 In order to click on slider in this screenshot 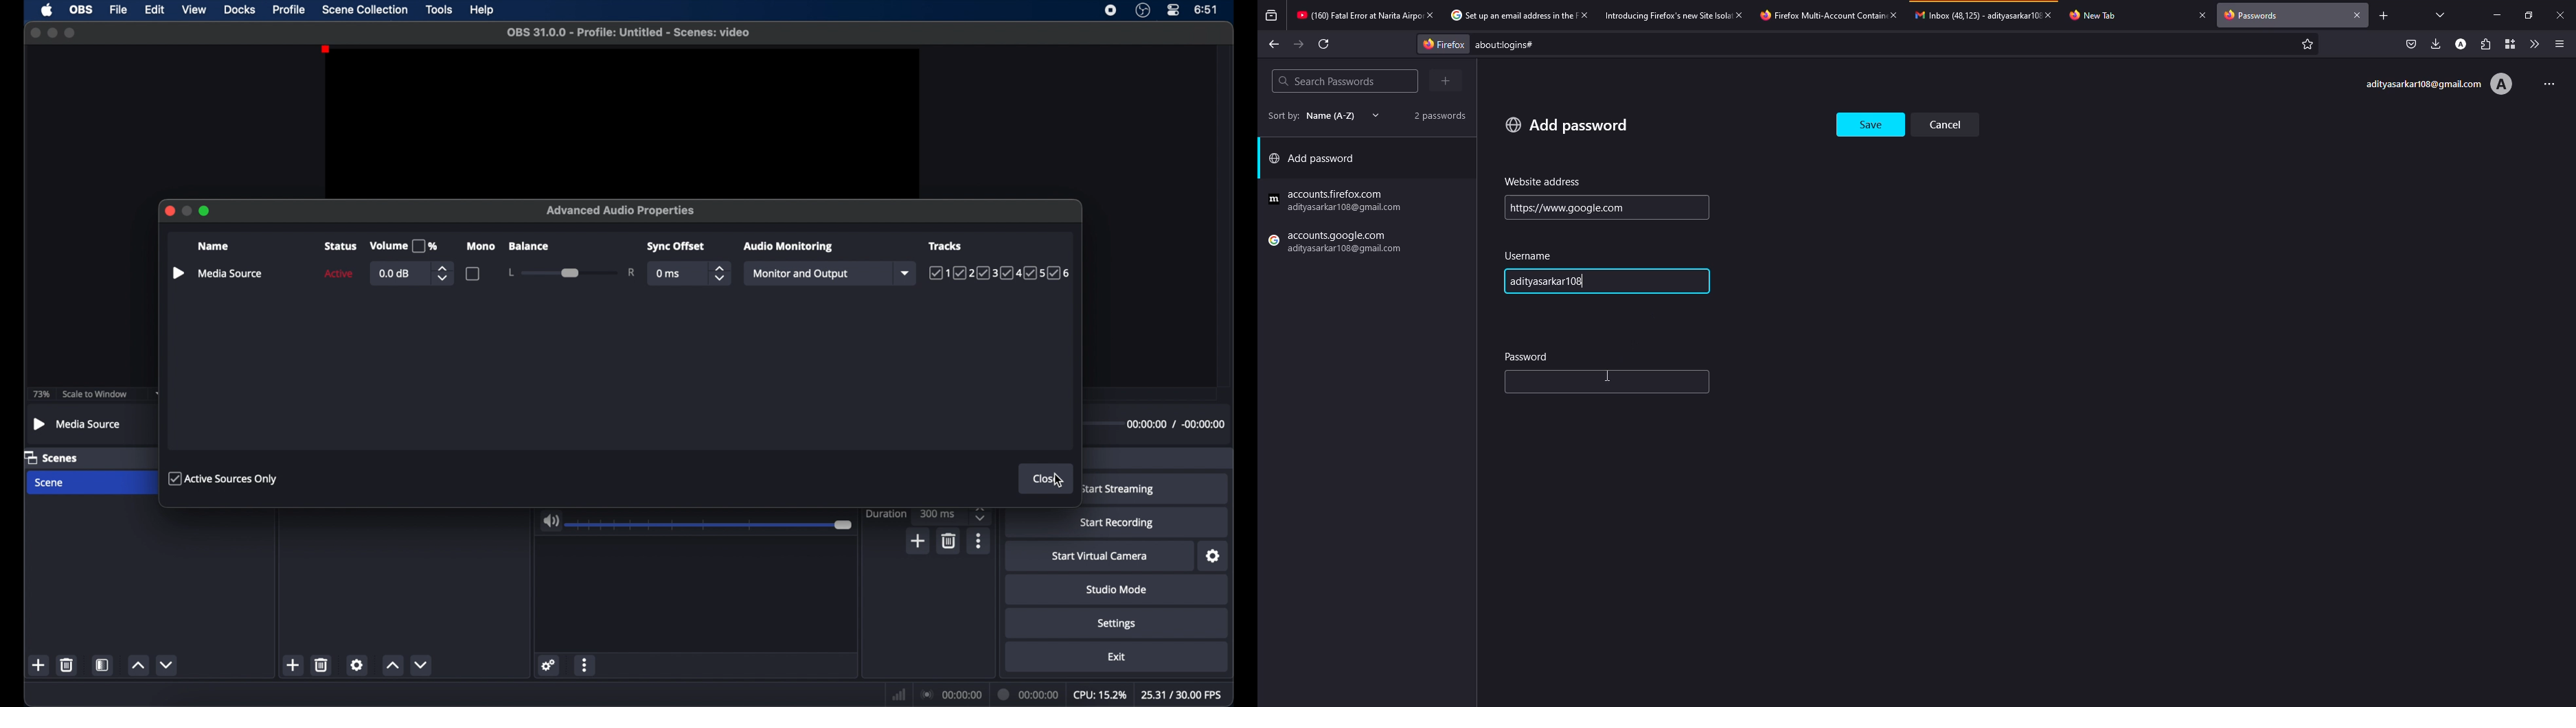, I will do `click(573, 272)`.